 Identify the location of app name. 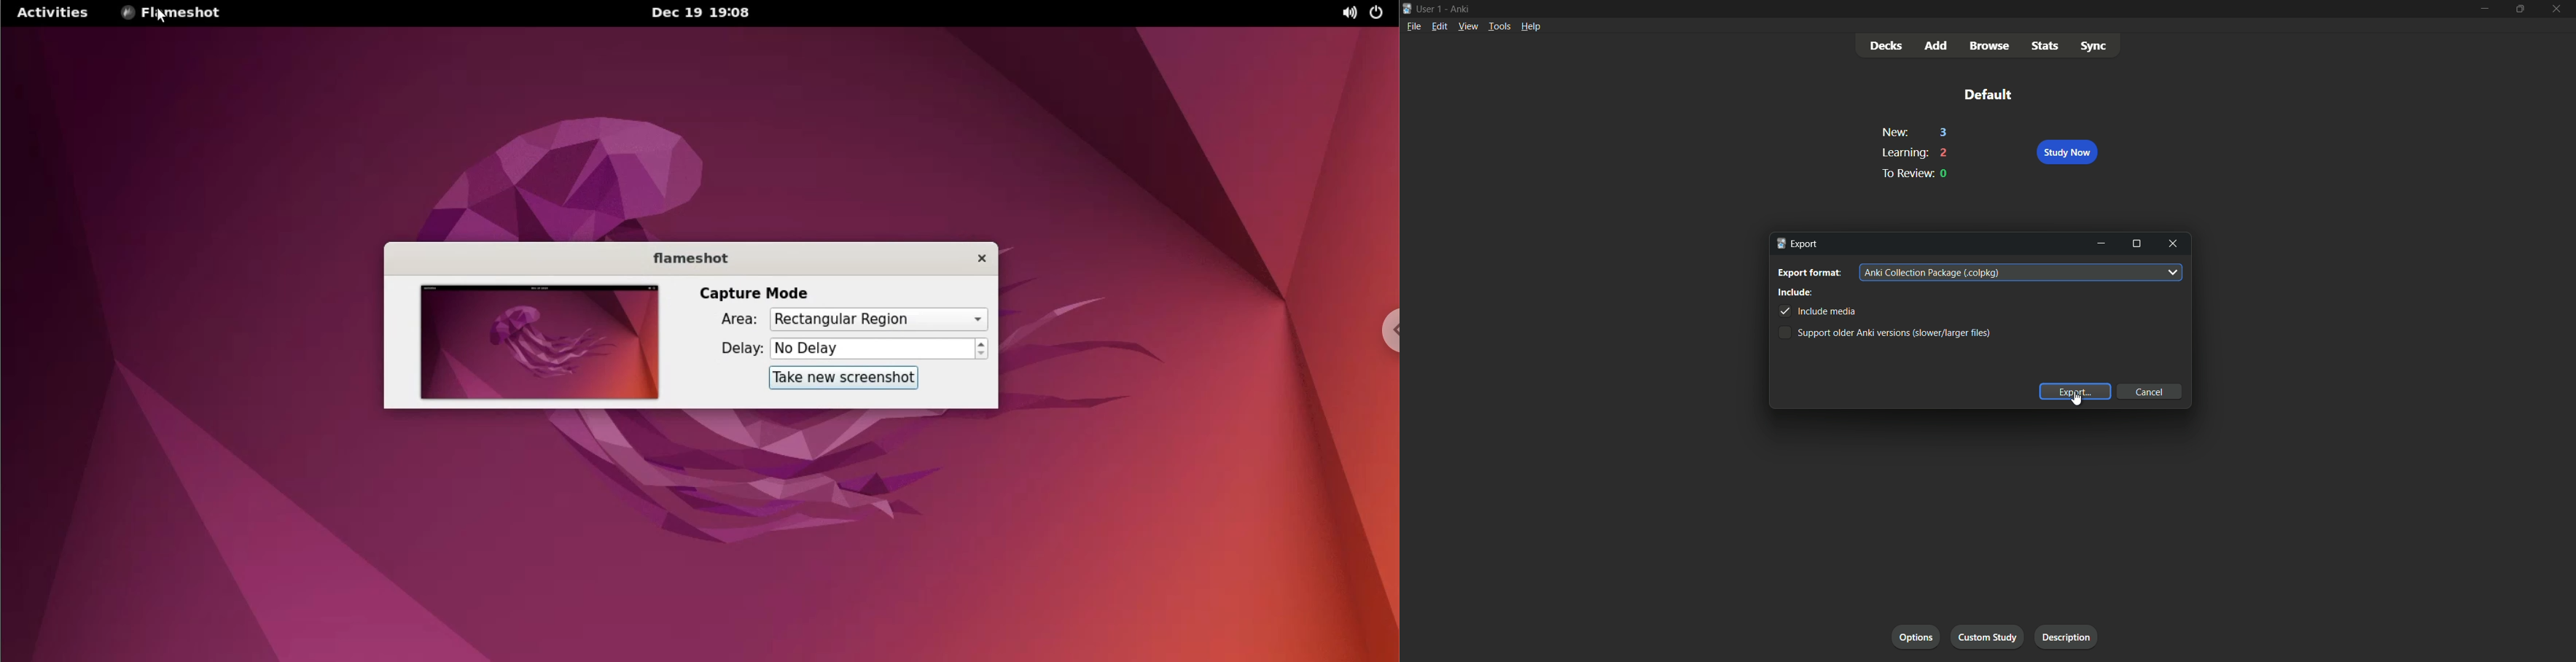
(1461, 8).